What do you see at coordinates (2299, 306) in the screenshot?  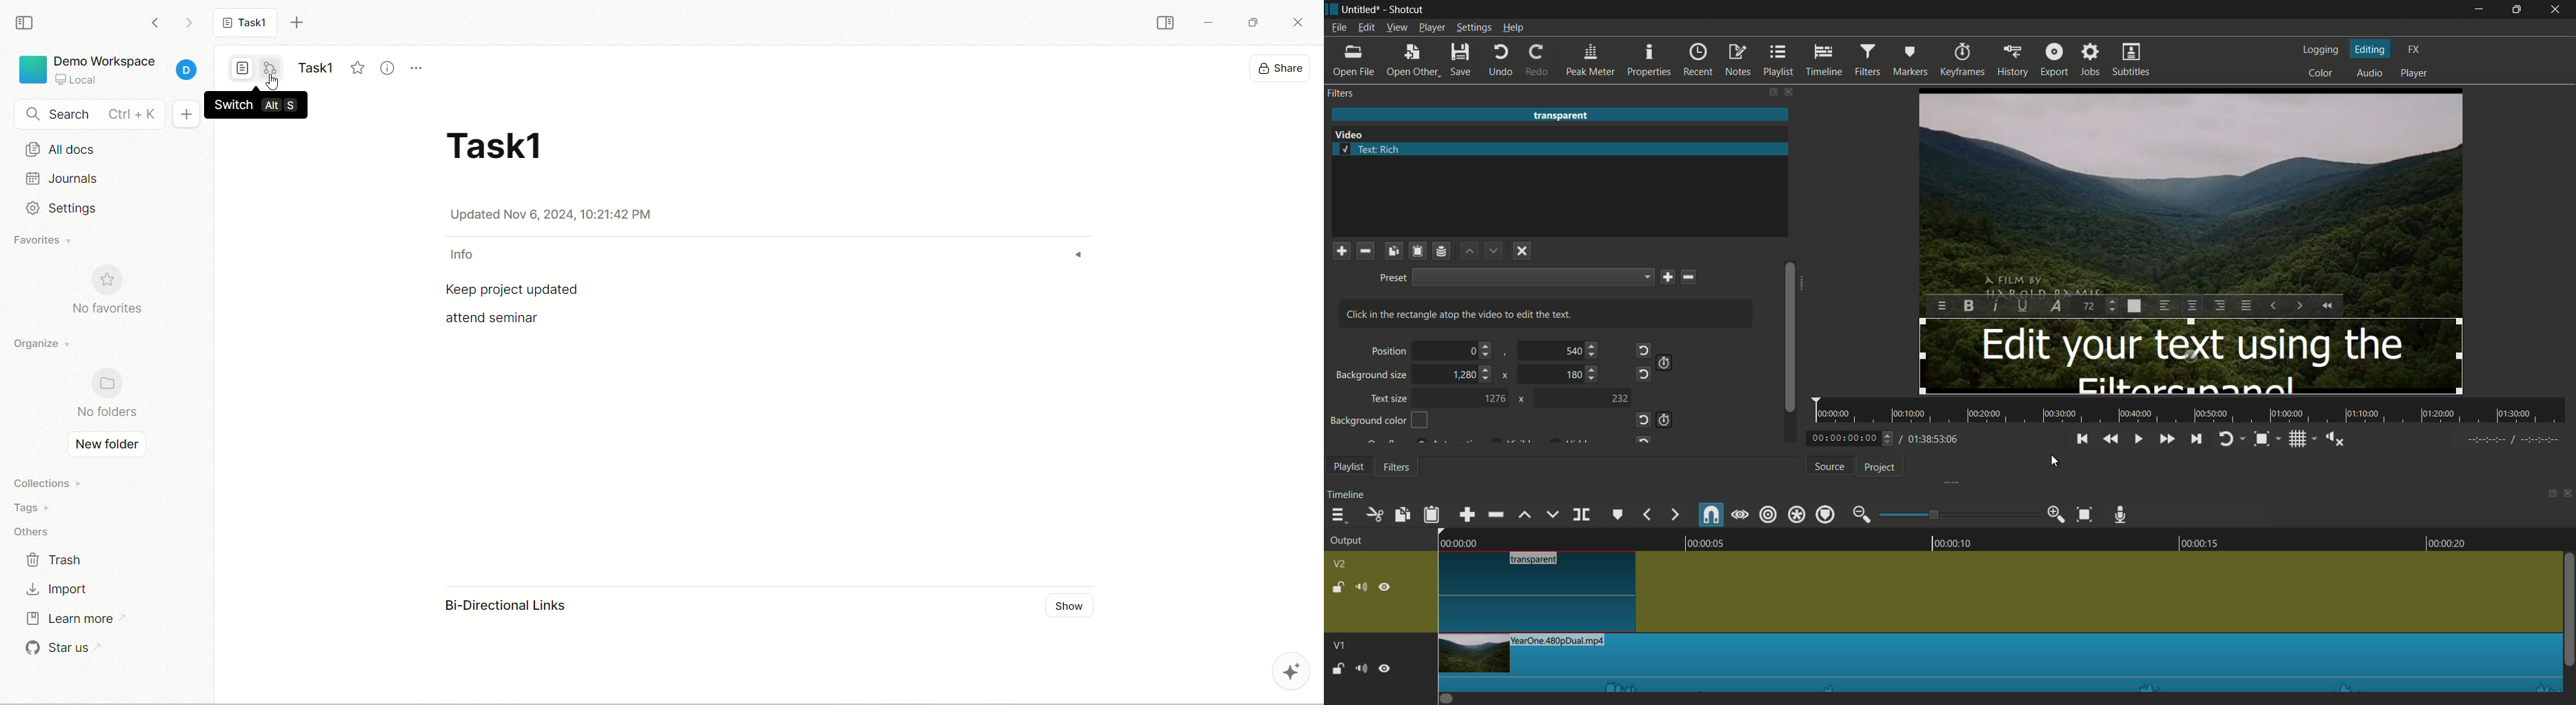 I see `forward` at bounding box center [2299, 306].